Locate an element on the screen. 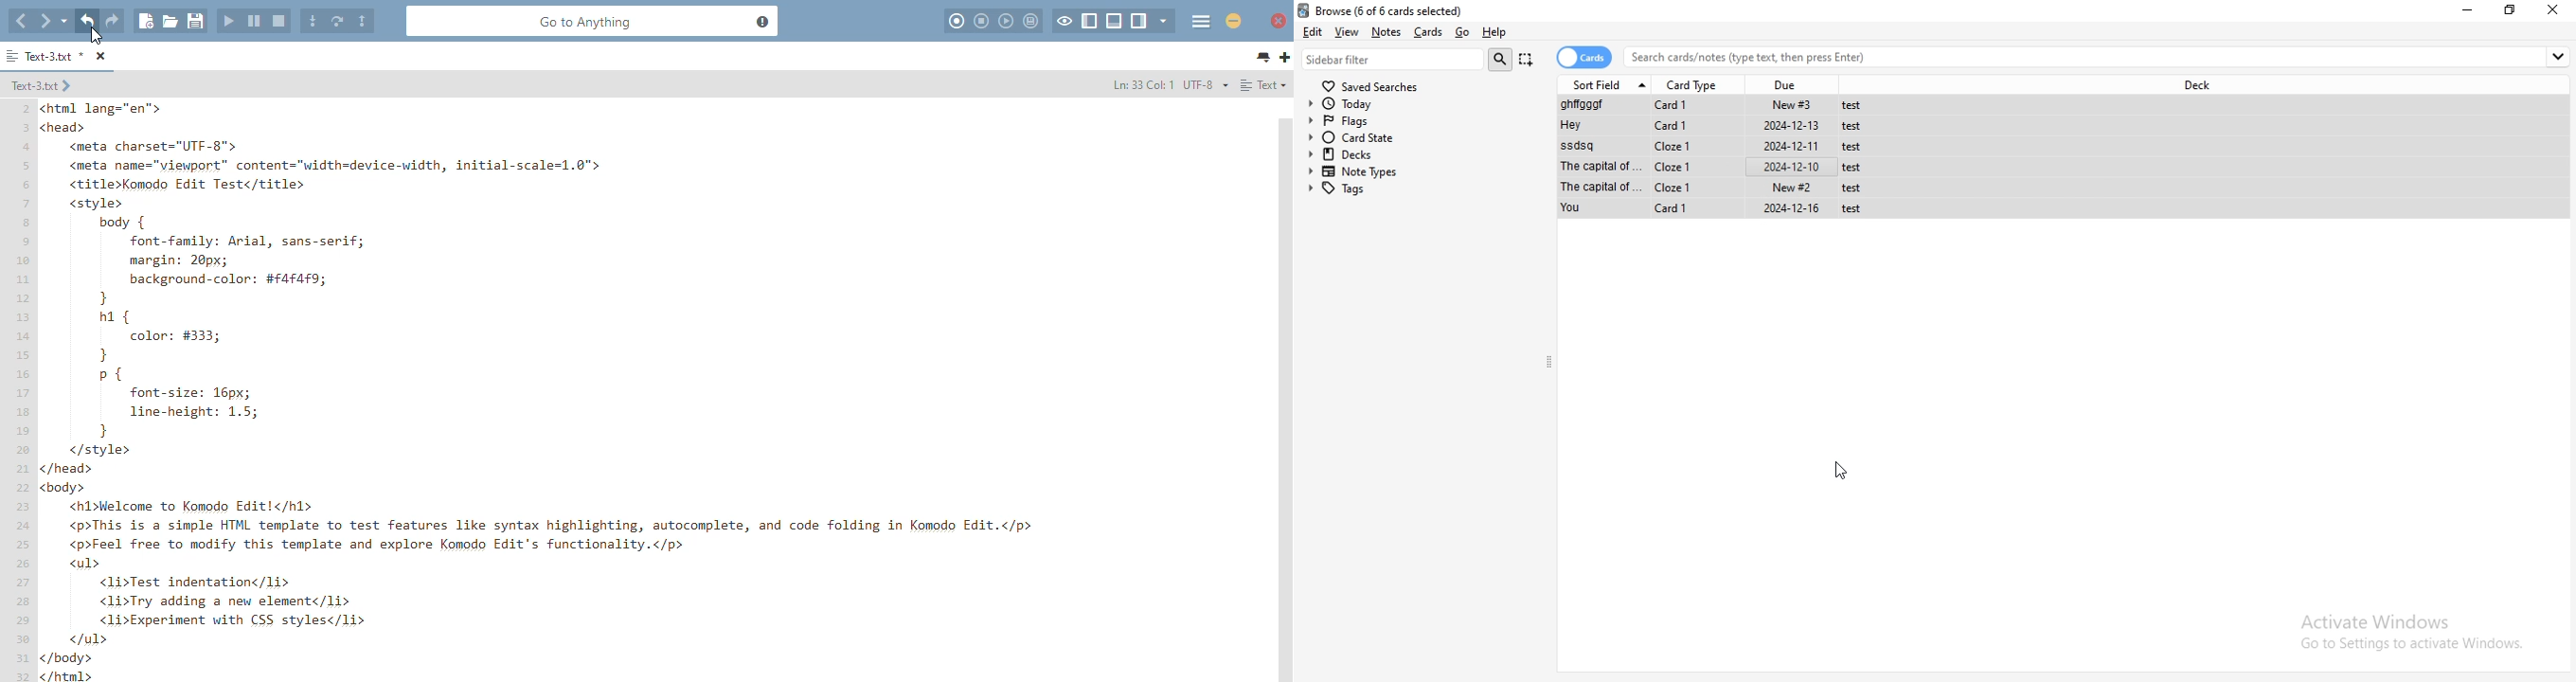 The width and height of the screenshot is (2576, 700). collapse is located at coordinates (1550, 364).